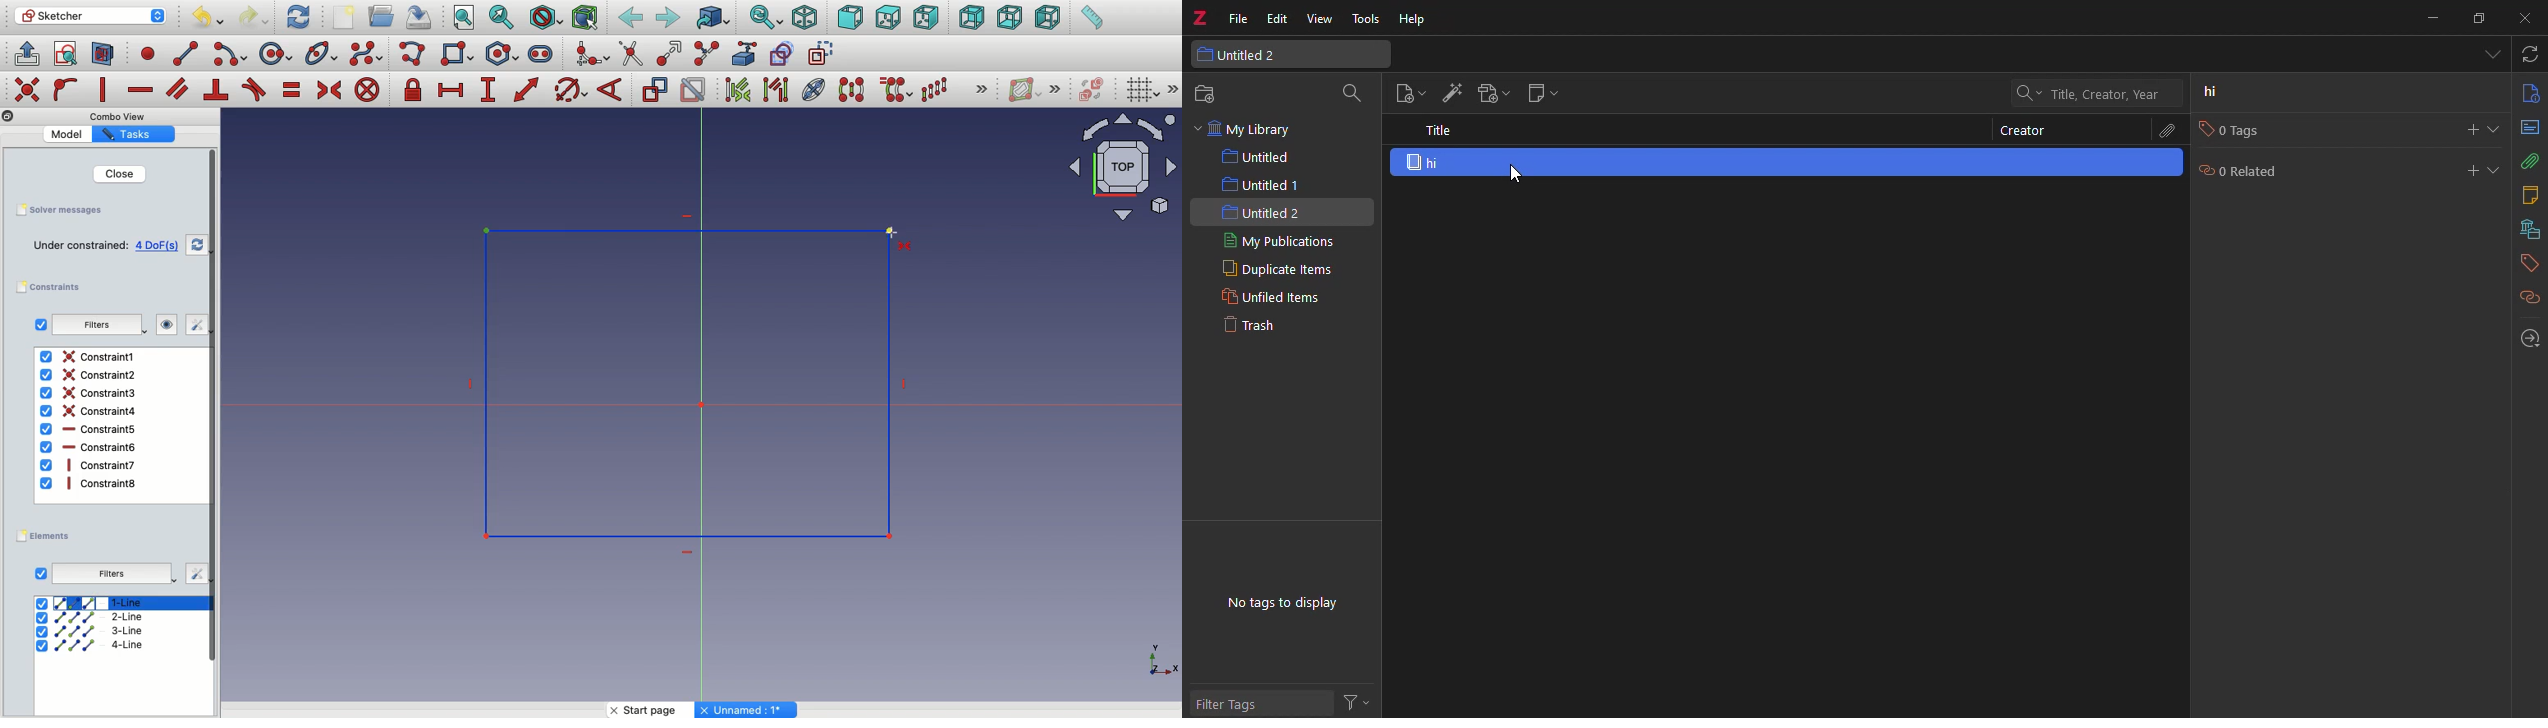 The width and height of the screenshot is (2548, 728). Describe the element at coordinates (109, 173) in the screenshot. I see `Close` at that location.